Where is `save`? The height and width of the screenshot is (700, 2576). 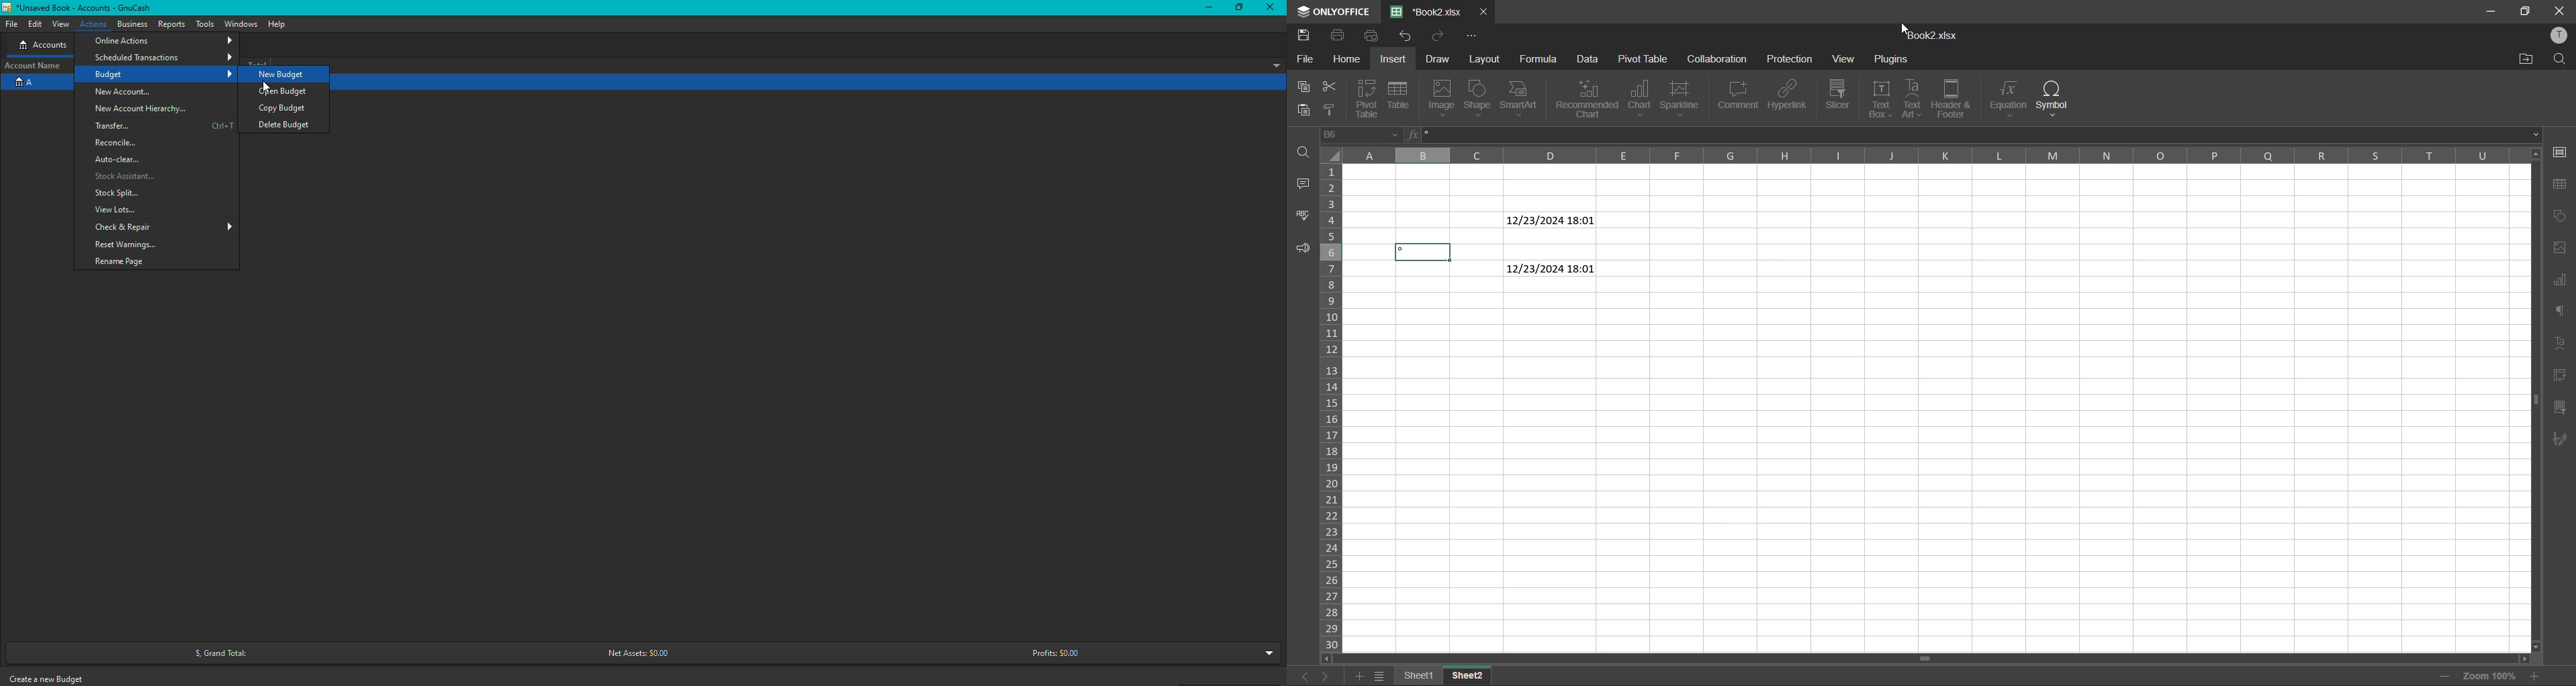
save is located at coordinates (1305, 35).